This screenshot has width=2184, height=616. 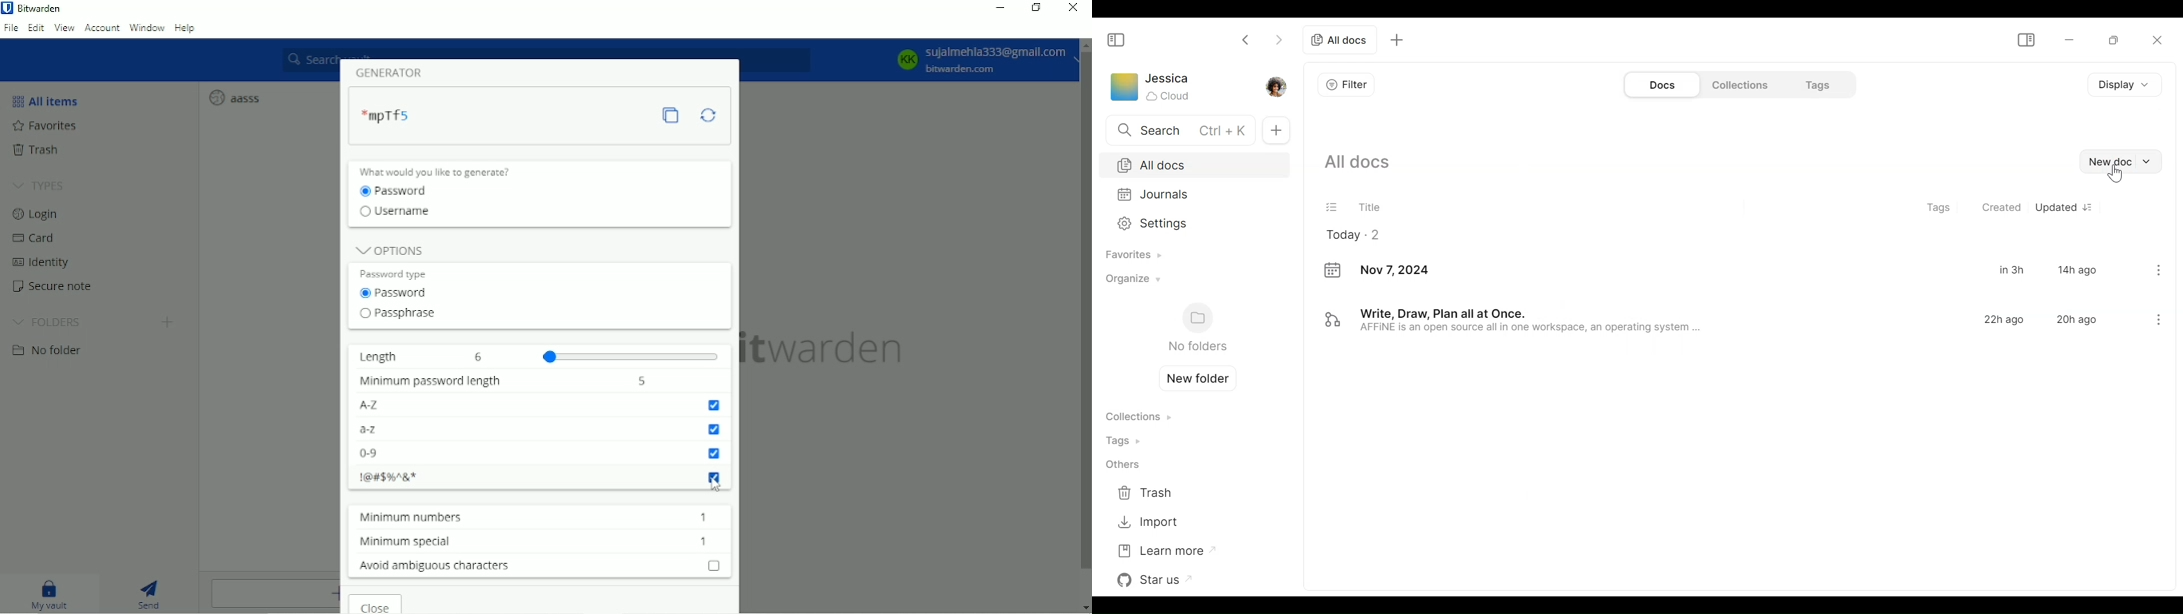 I want to click on What would you like to generate?, so click(x=444, y=171).